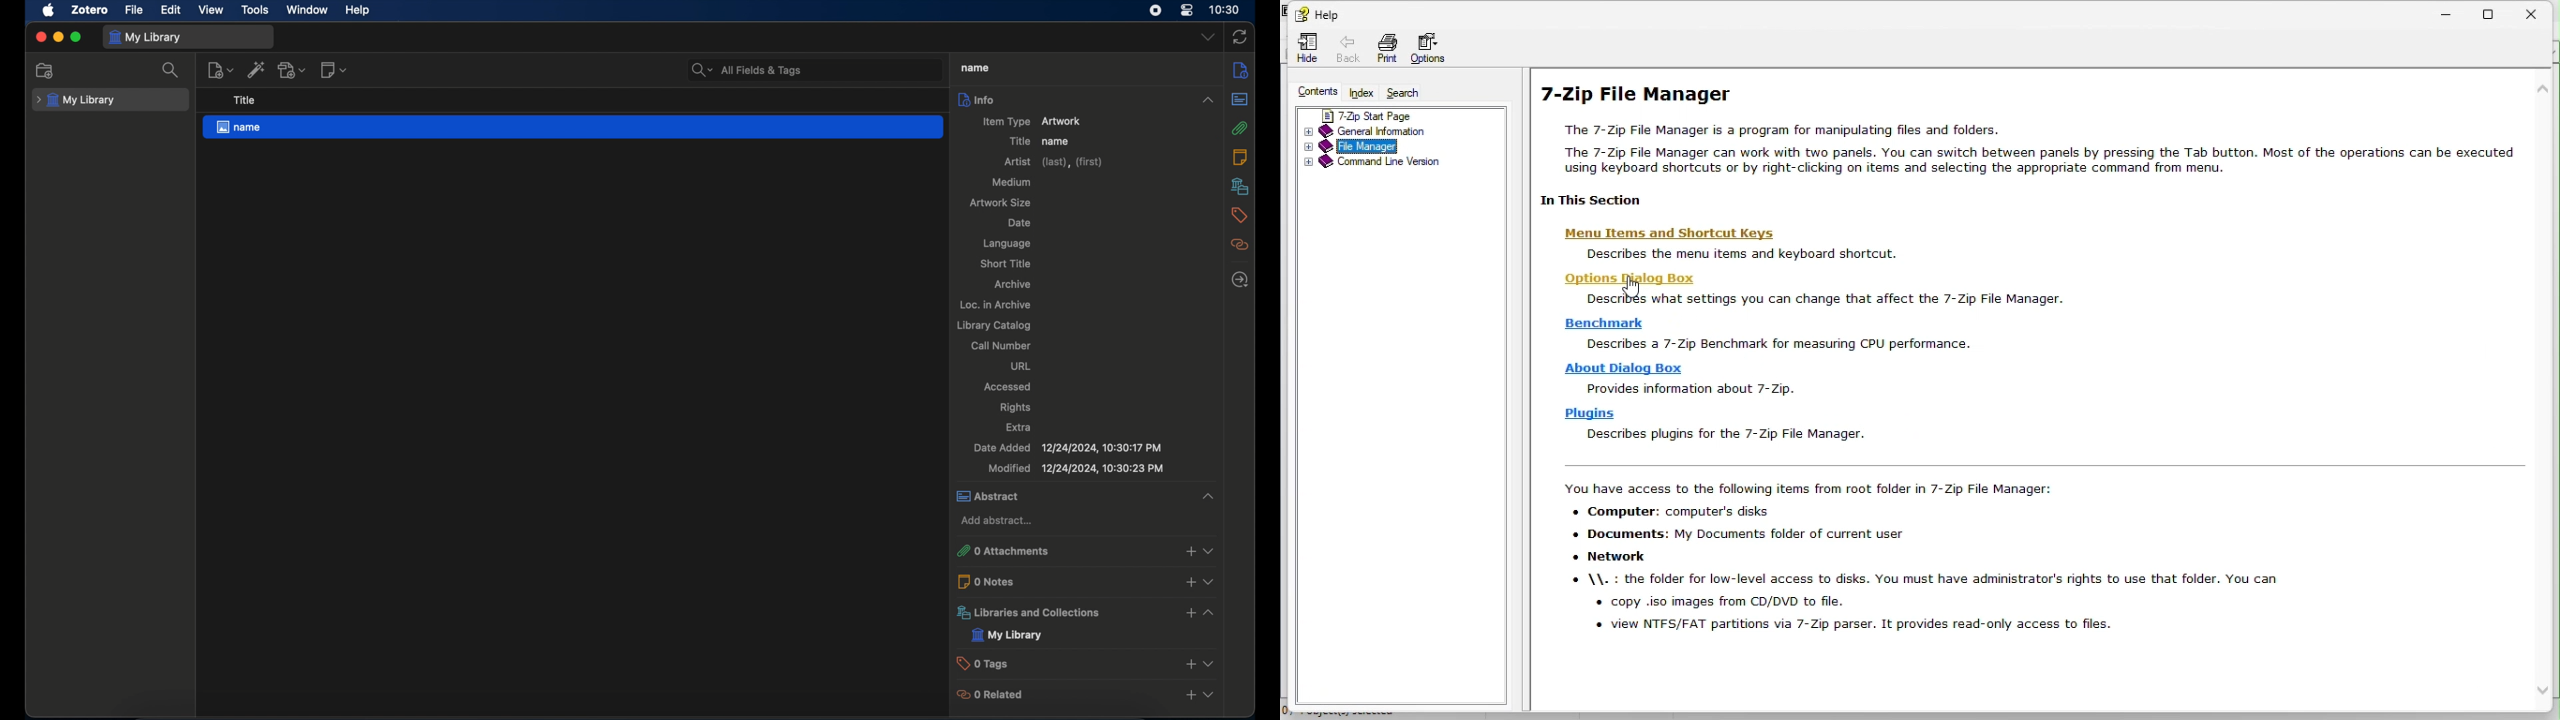 The width and height of the screenshot is (2576, 728). Describe the element at coordinates (1208, 37) in the screenshot. I see `dropdown` at that location.